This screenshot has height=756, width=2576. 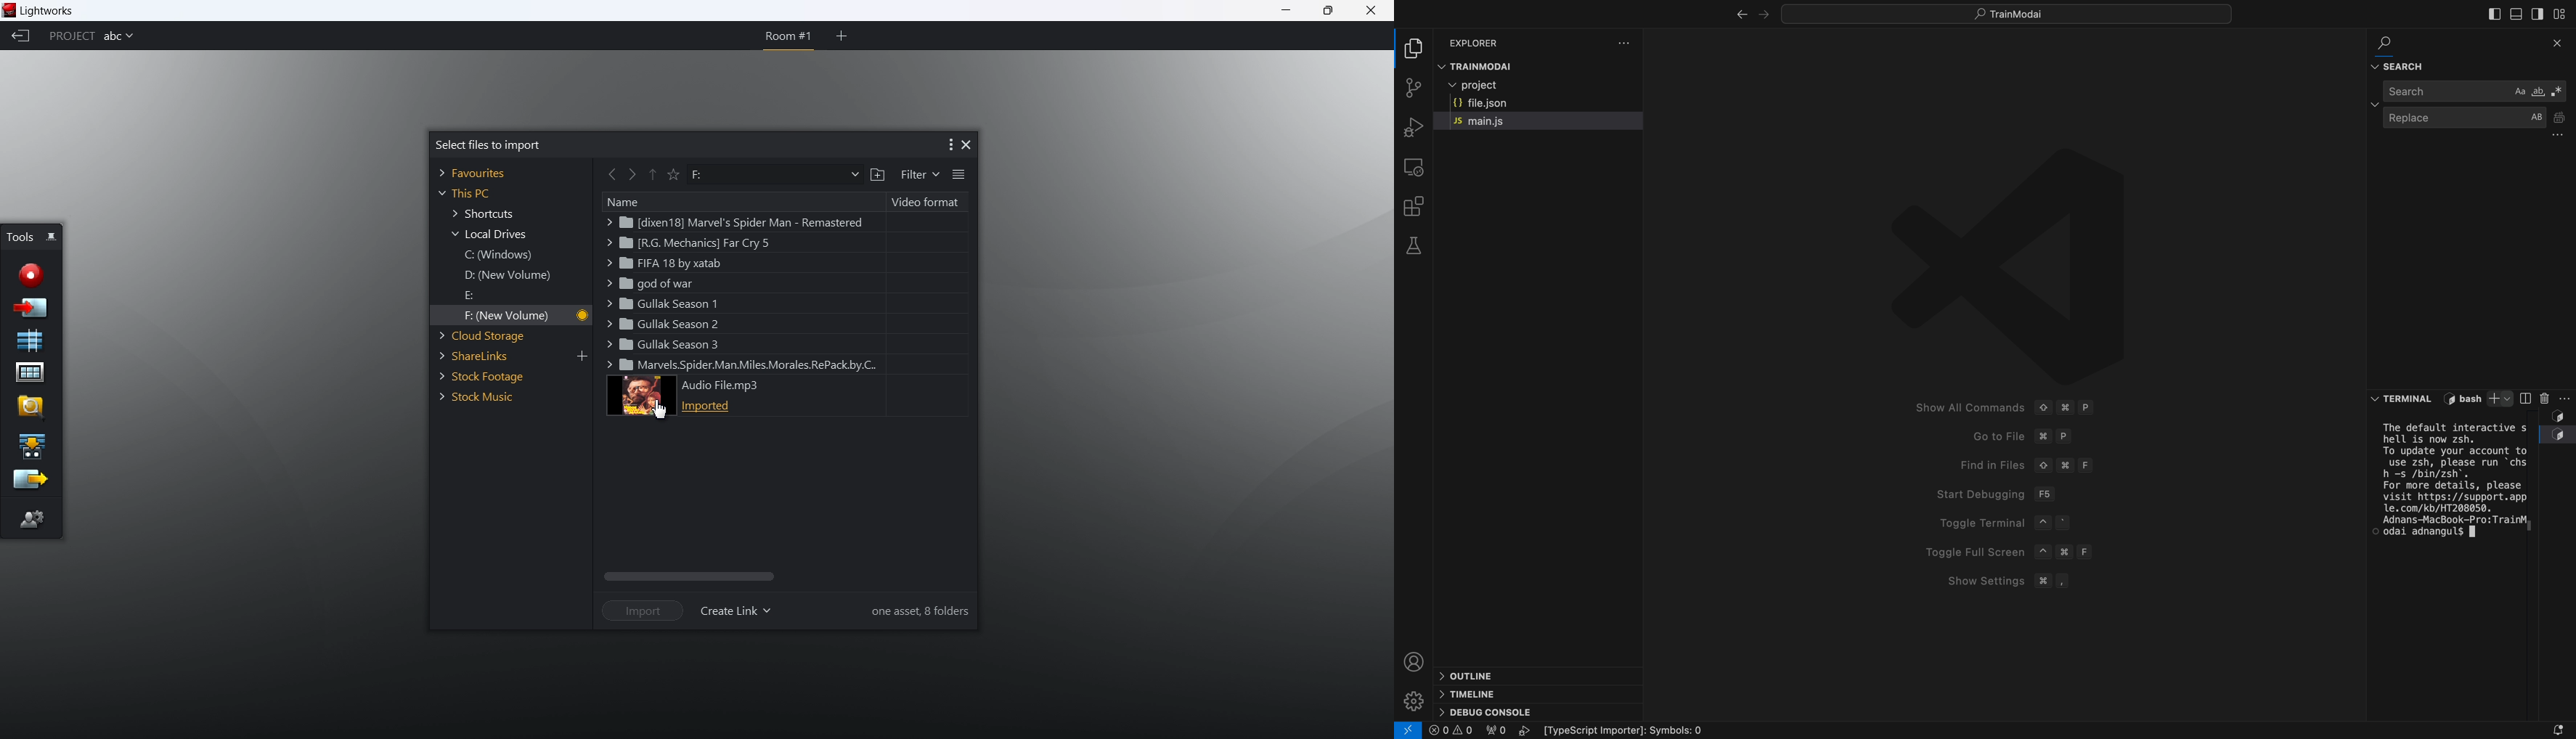 What do you see at coordinates (2005, 14) in the screenshot?
I see `project name` at bounding box center [2005, 14].